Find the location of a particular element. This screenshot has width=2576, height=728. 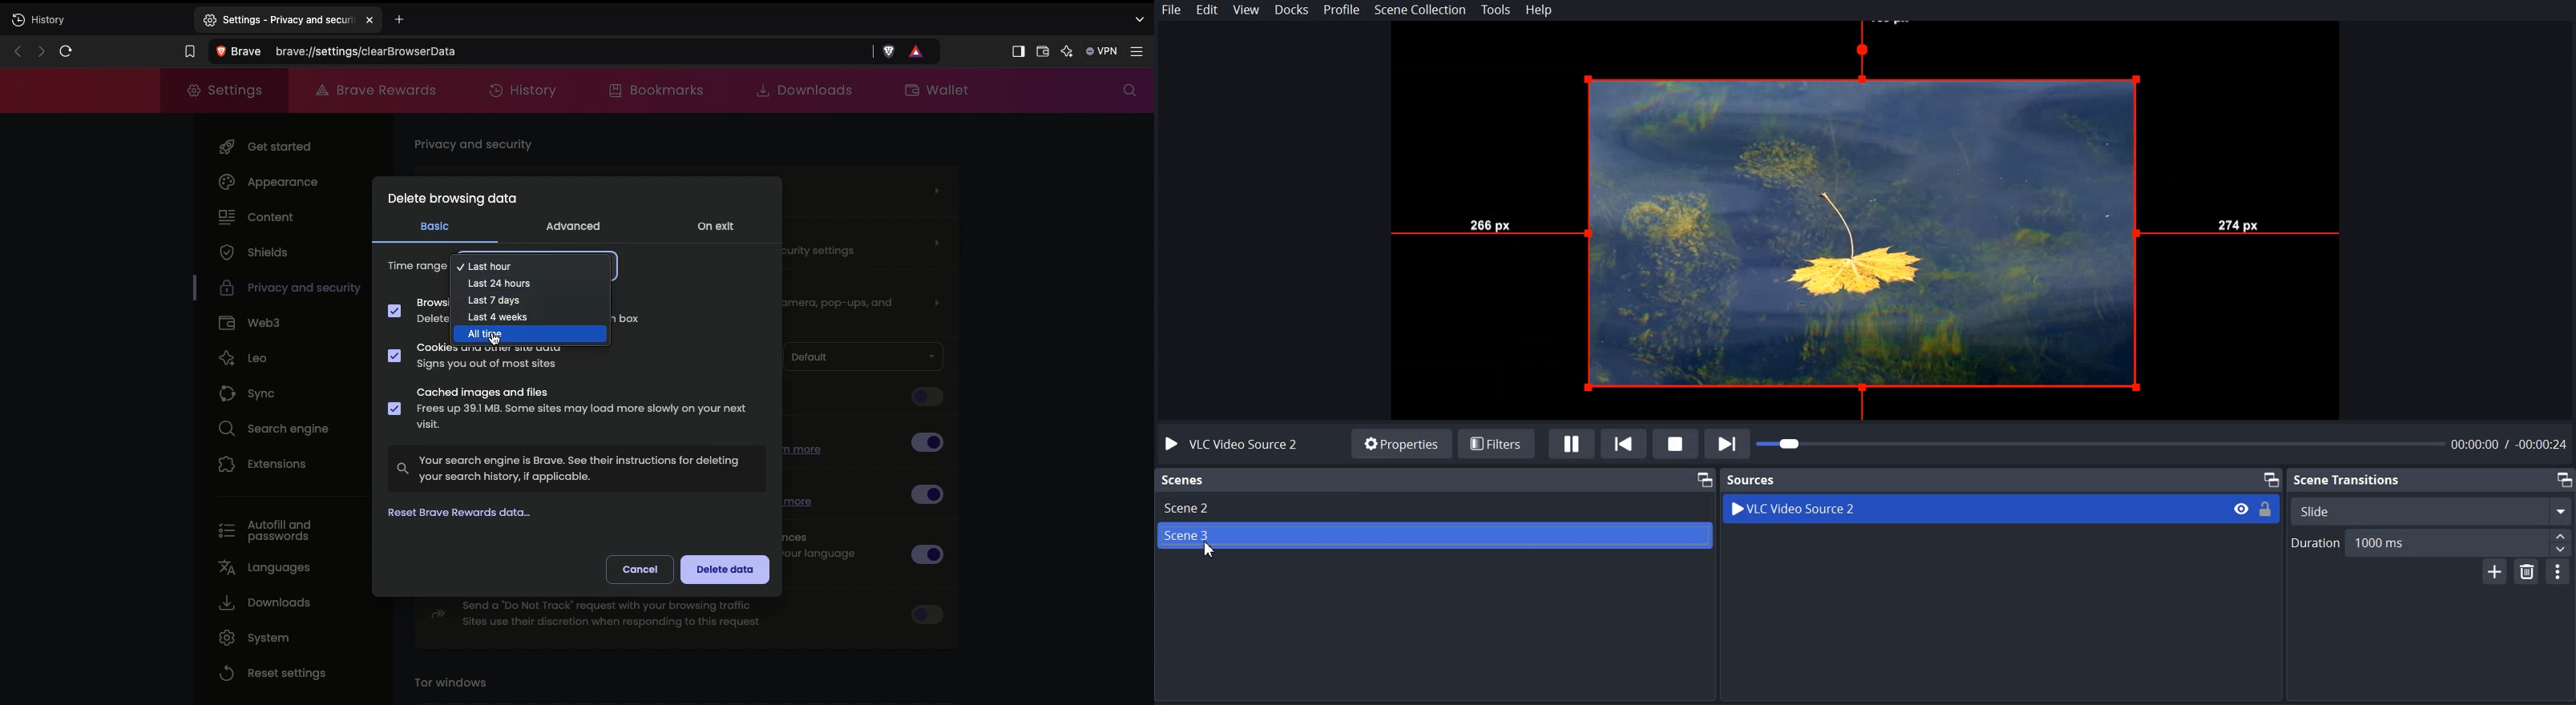

Stop Media is located at coordinates (1678, 445).